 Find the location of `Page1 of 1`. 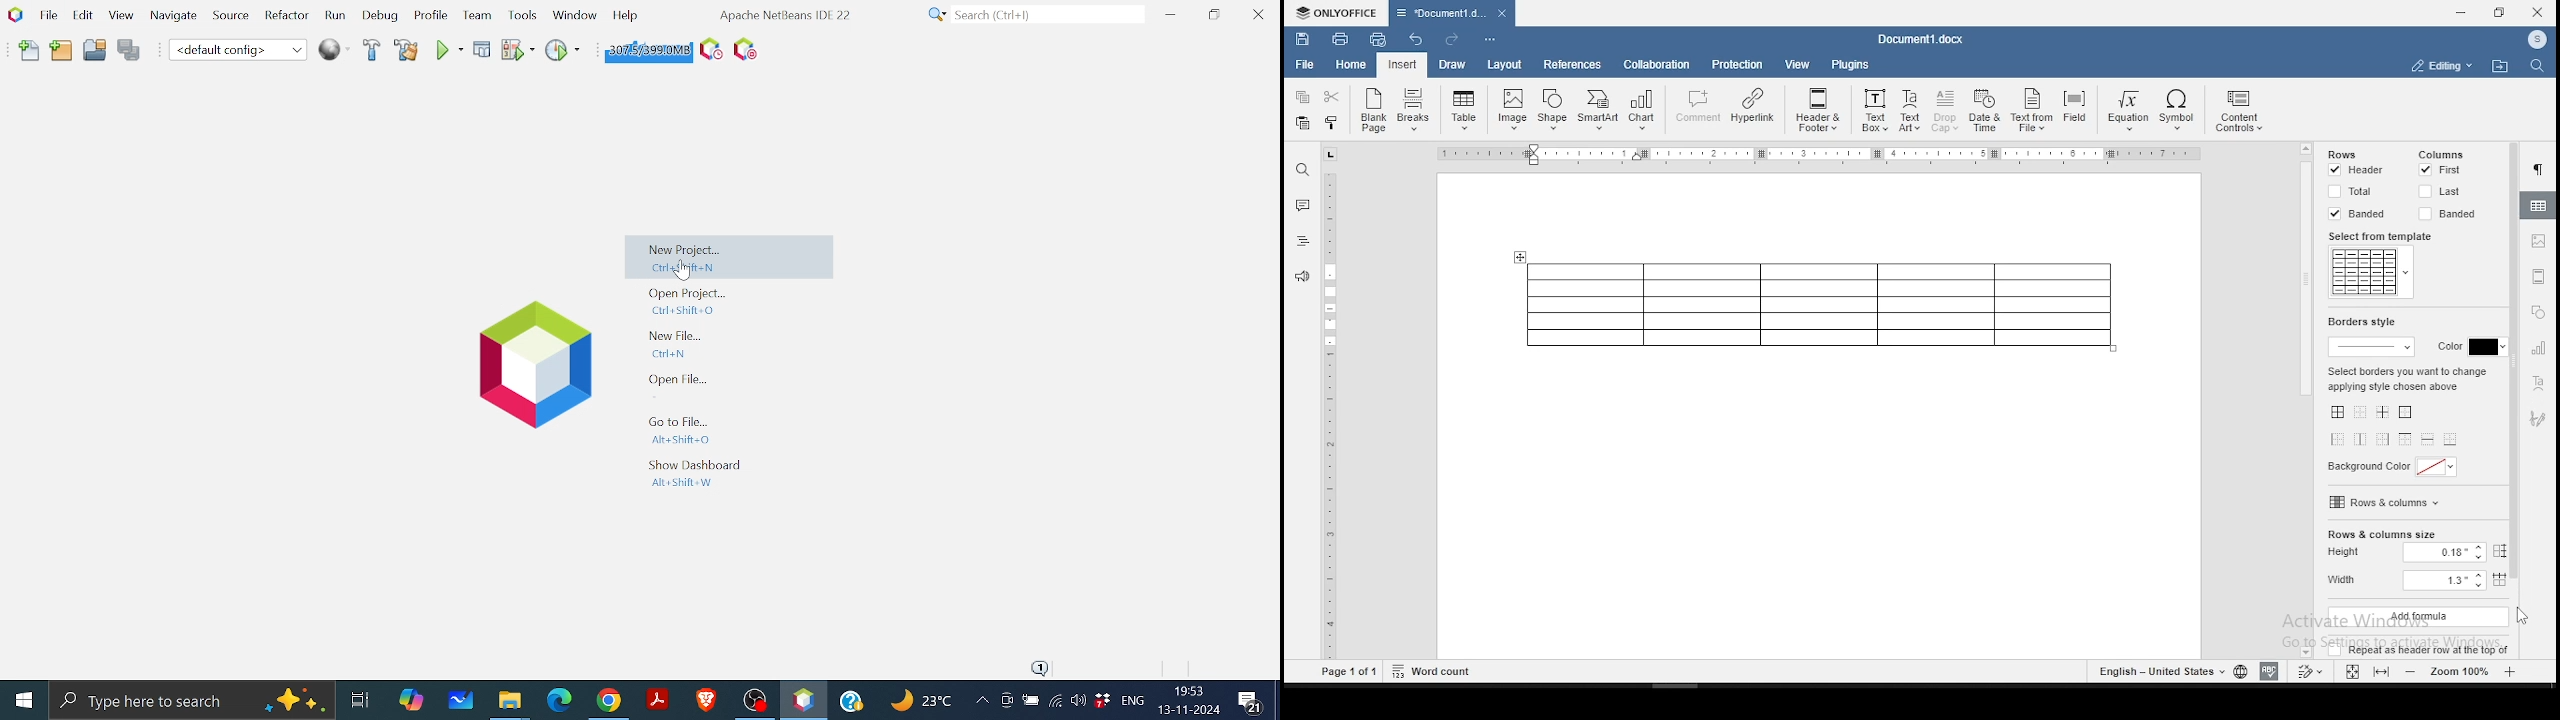

Page1 of 1 is located at coordinates (1350, 673).